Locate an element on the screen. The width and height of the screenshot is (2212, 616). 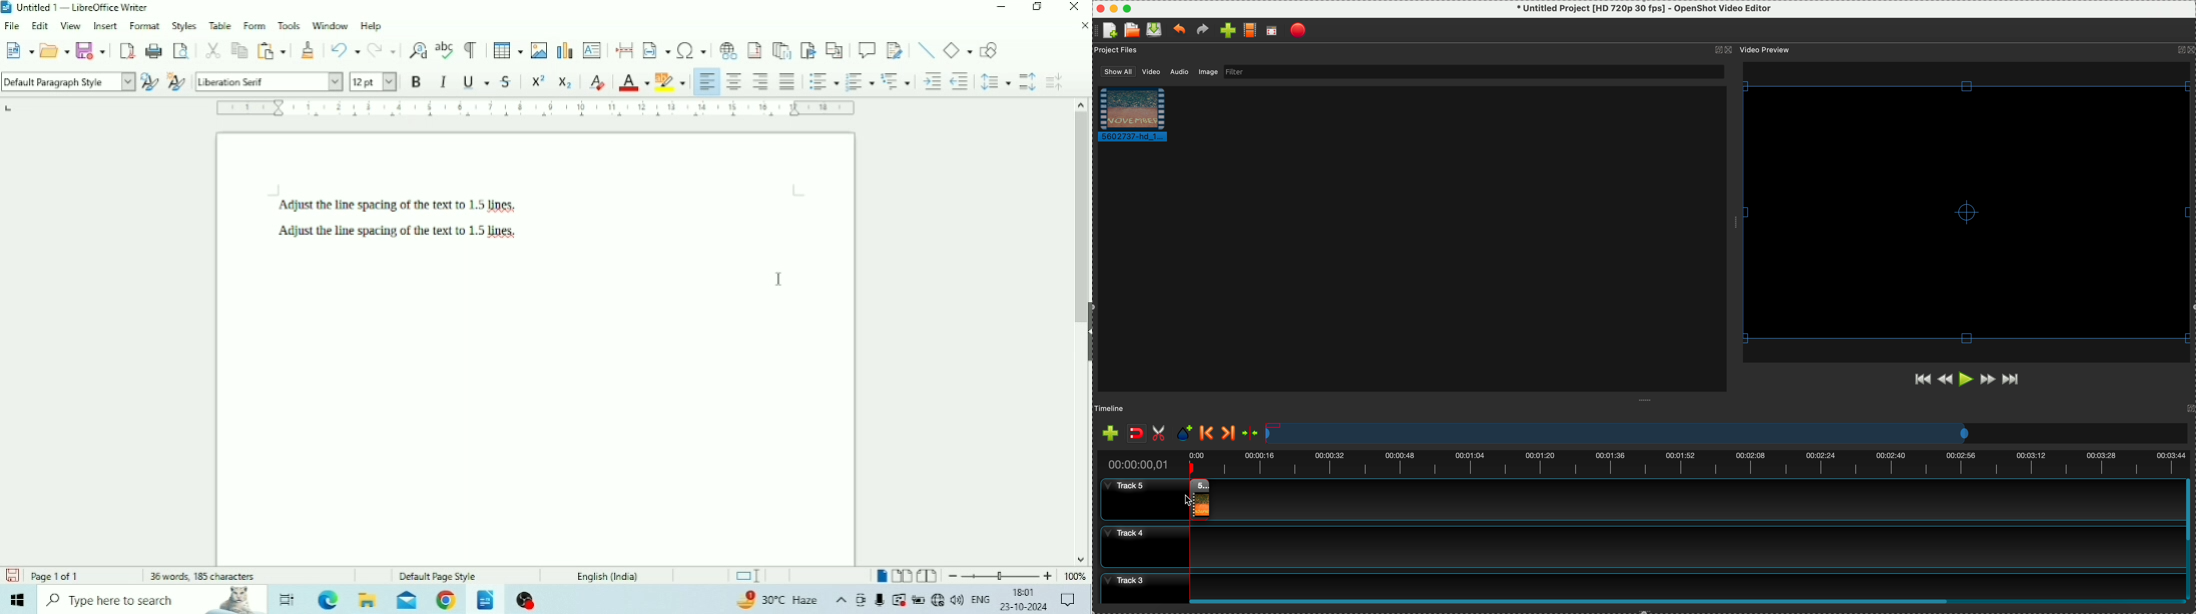
Edit is located at coordinates (40, 26).